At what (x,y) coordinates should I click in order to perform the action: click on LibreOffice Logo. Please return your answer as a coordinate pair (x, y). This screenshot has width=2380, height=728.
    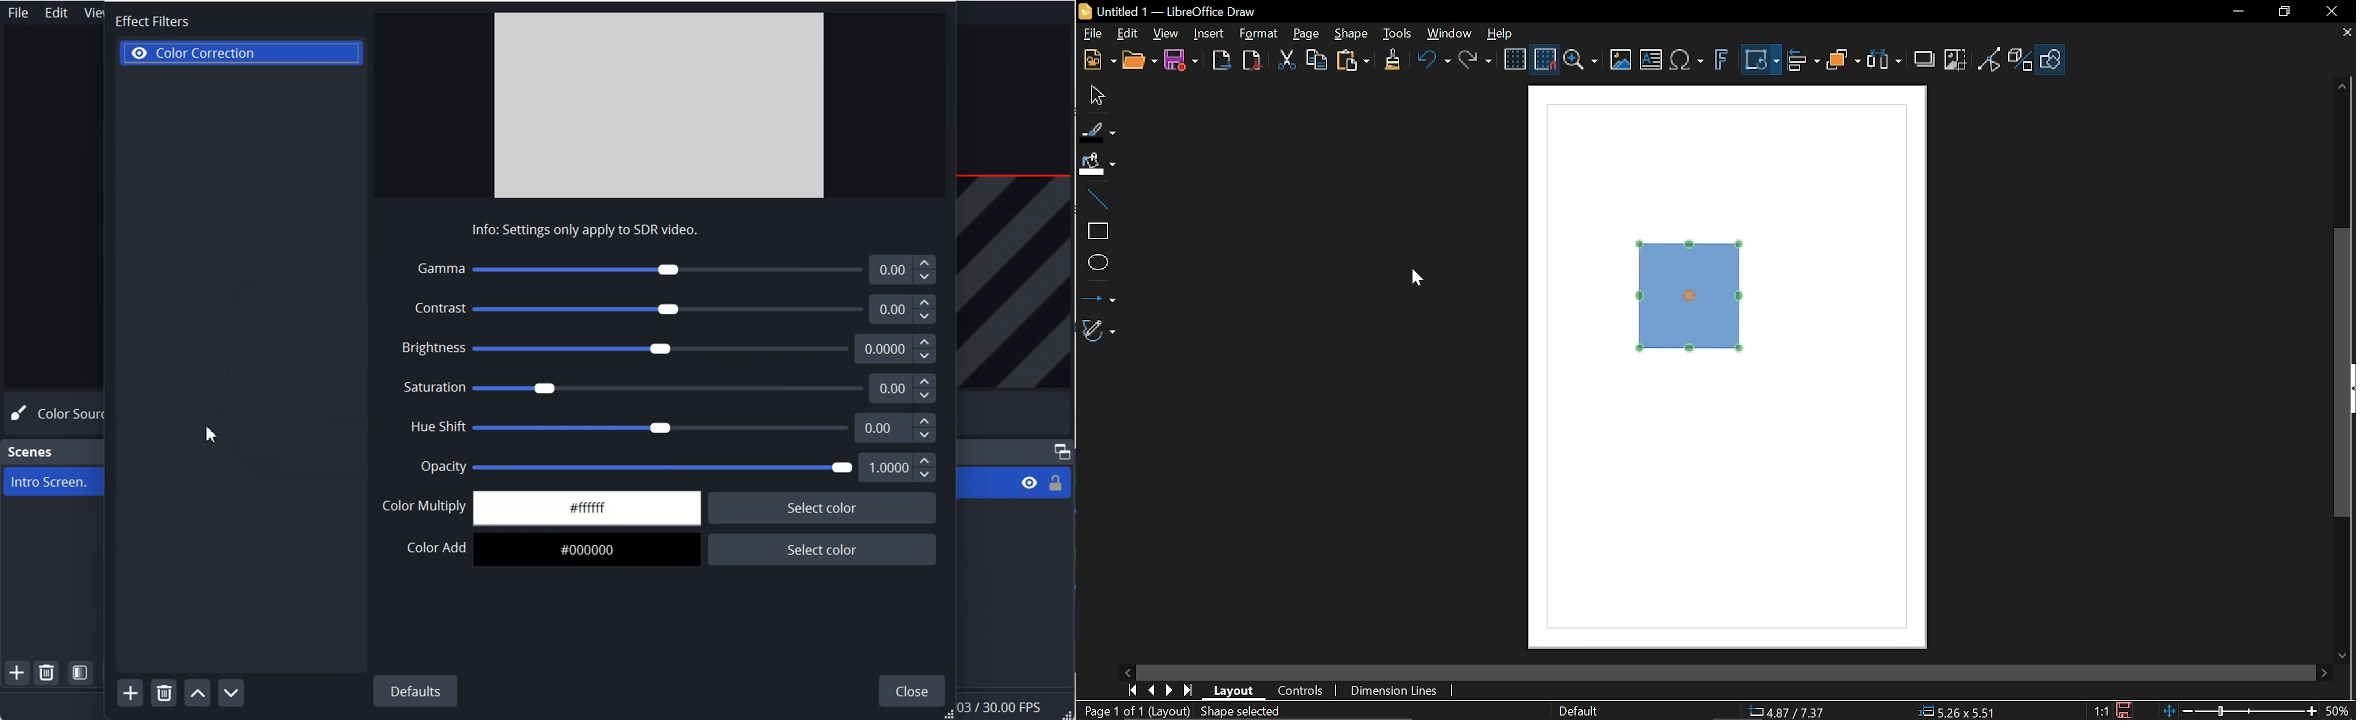
    Looking at the image, I should click on (1085, 12).